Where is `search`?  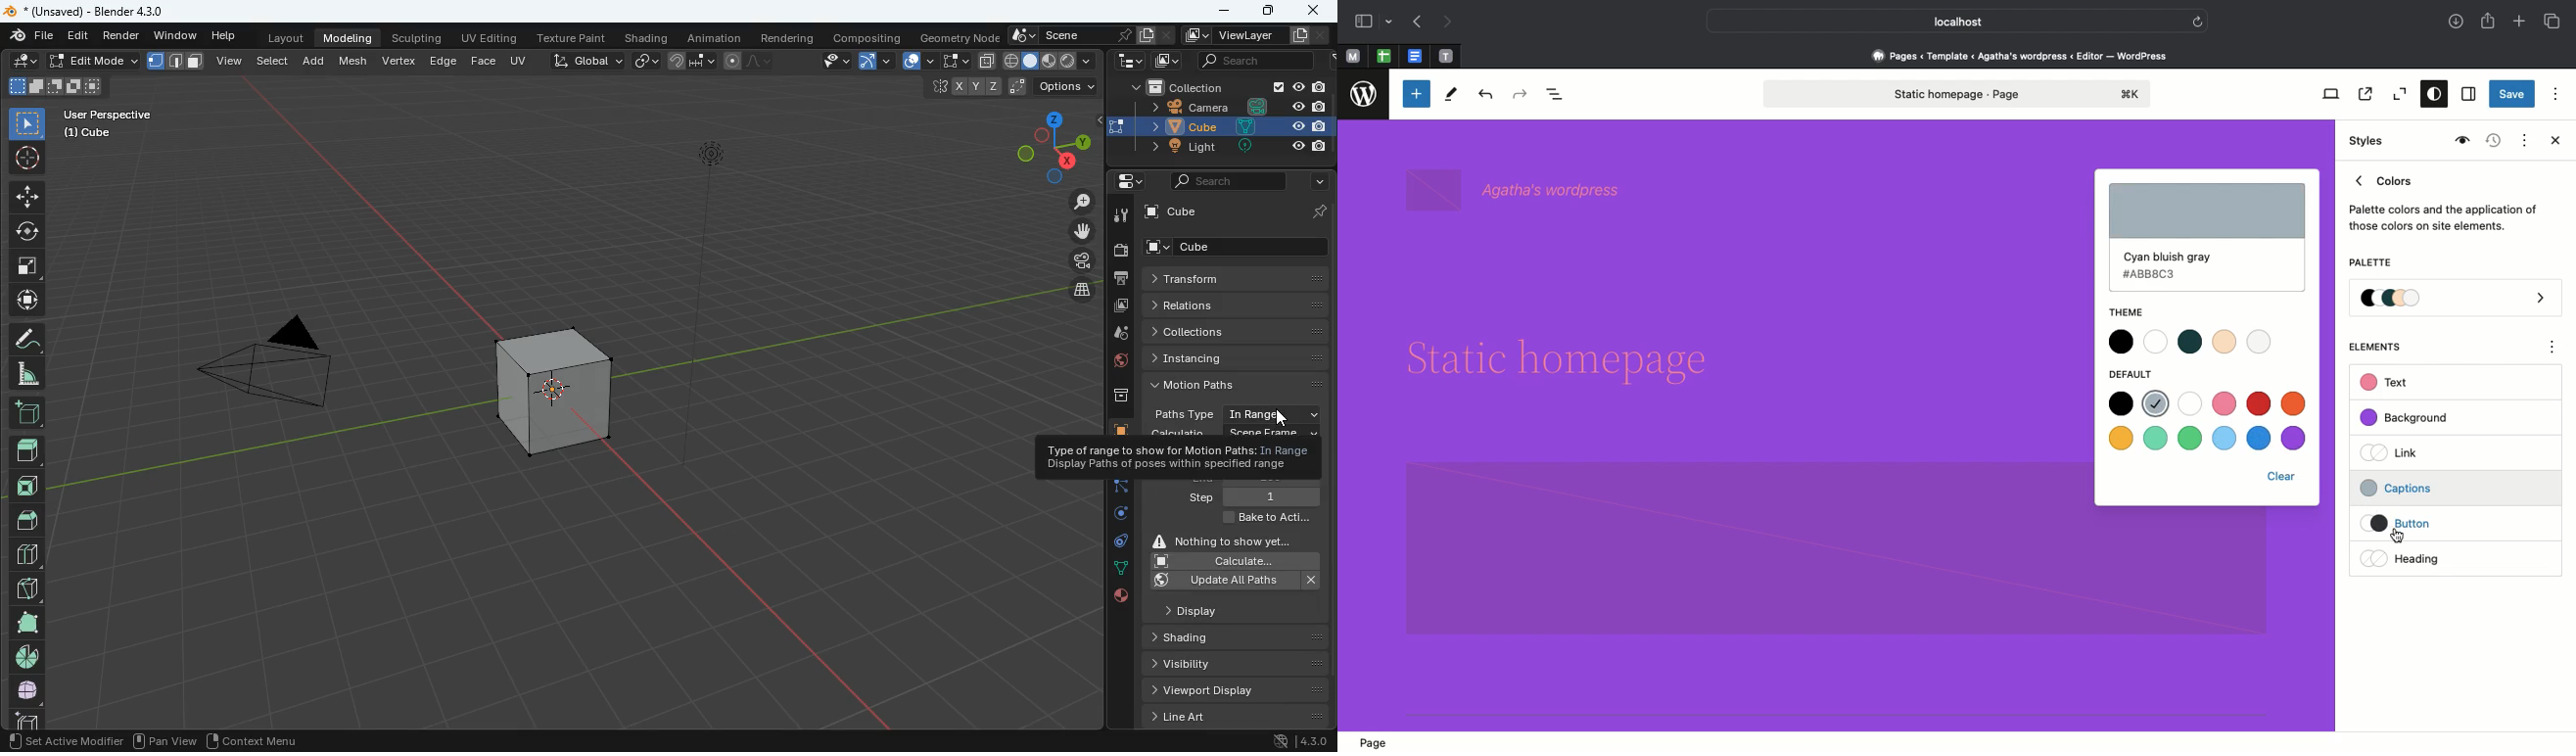
search is located at coordinates (1247, 62).